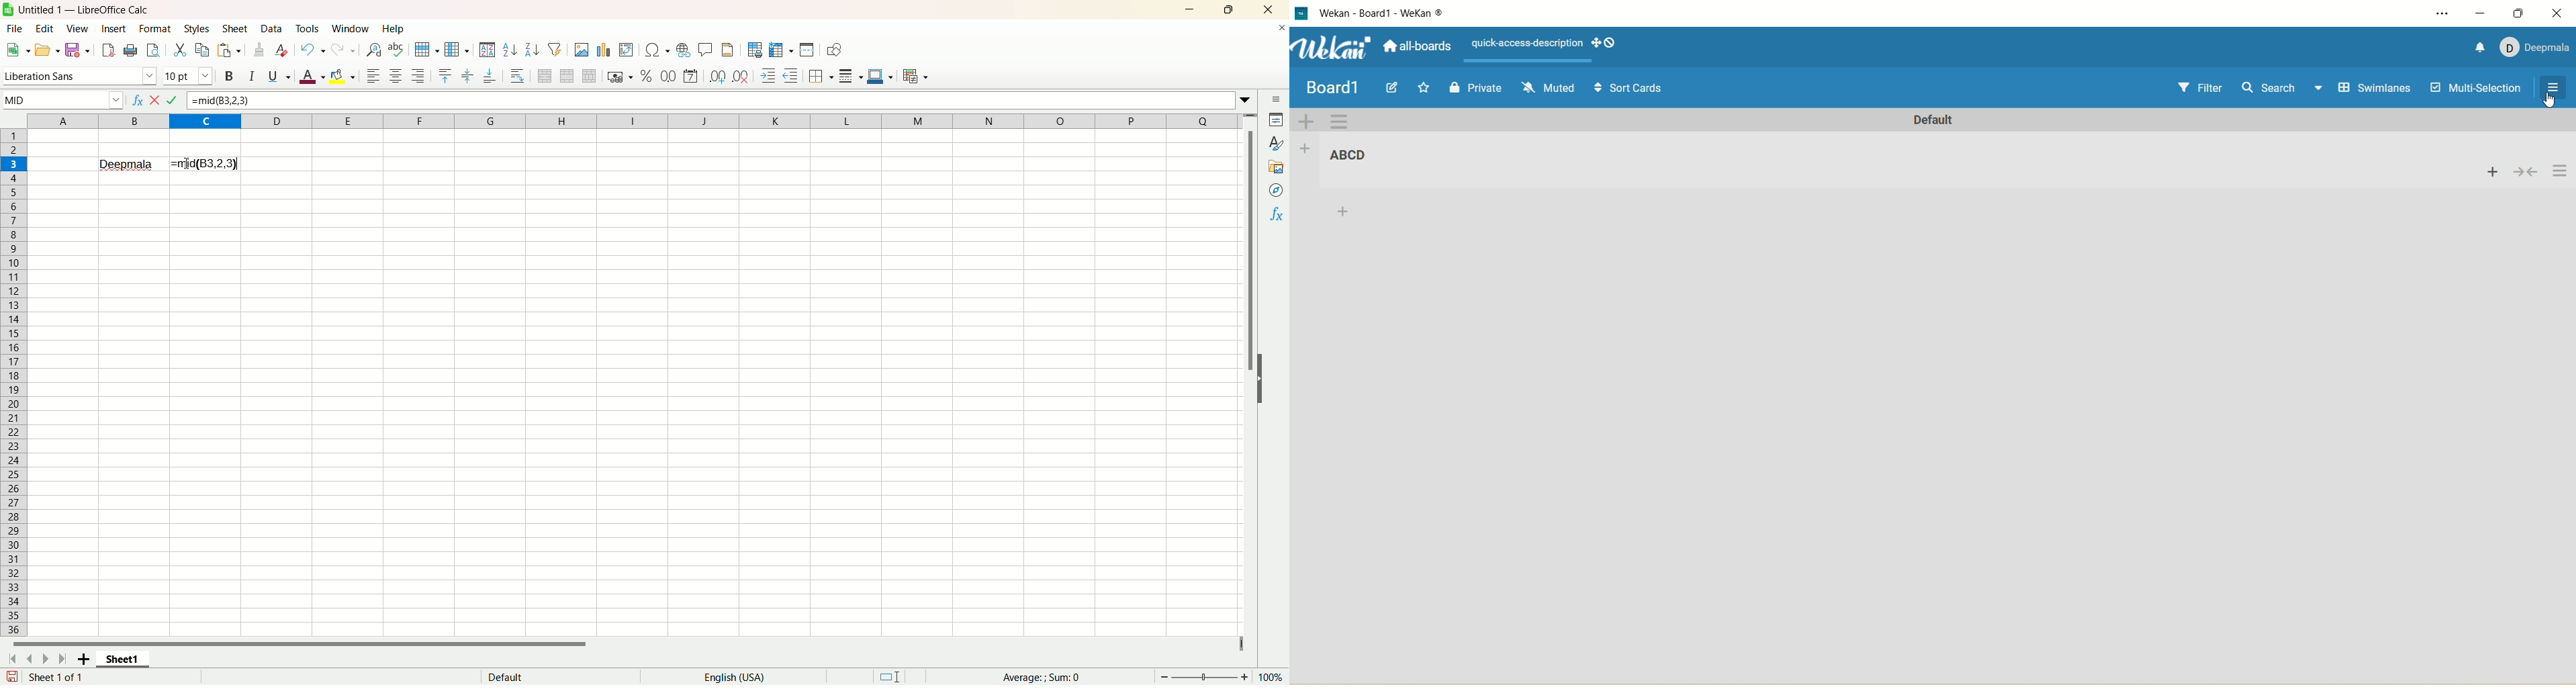 The height and width of the screenshot is (700, 2576). What do you see at coordinates (206, 164) in the screenshot?
I see `mid[B3,2,3]` at bounding box center [206, 164].